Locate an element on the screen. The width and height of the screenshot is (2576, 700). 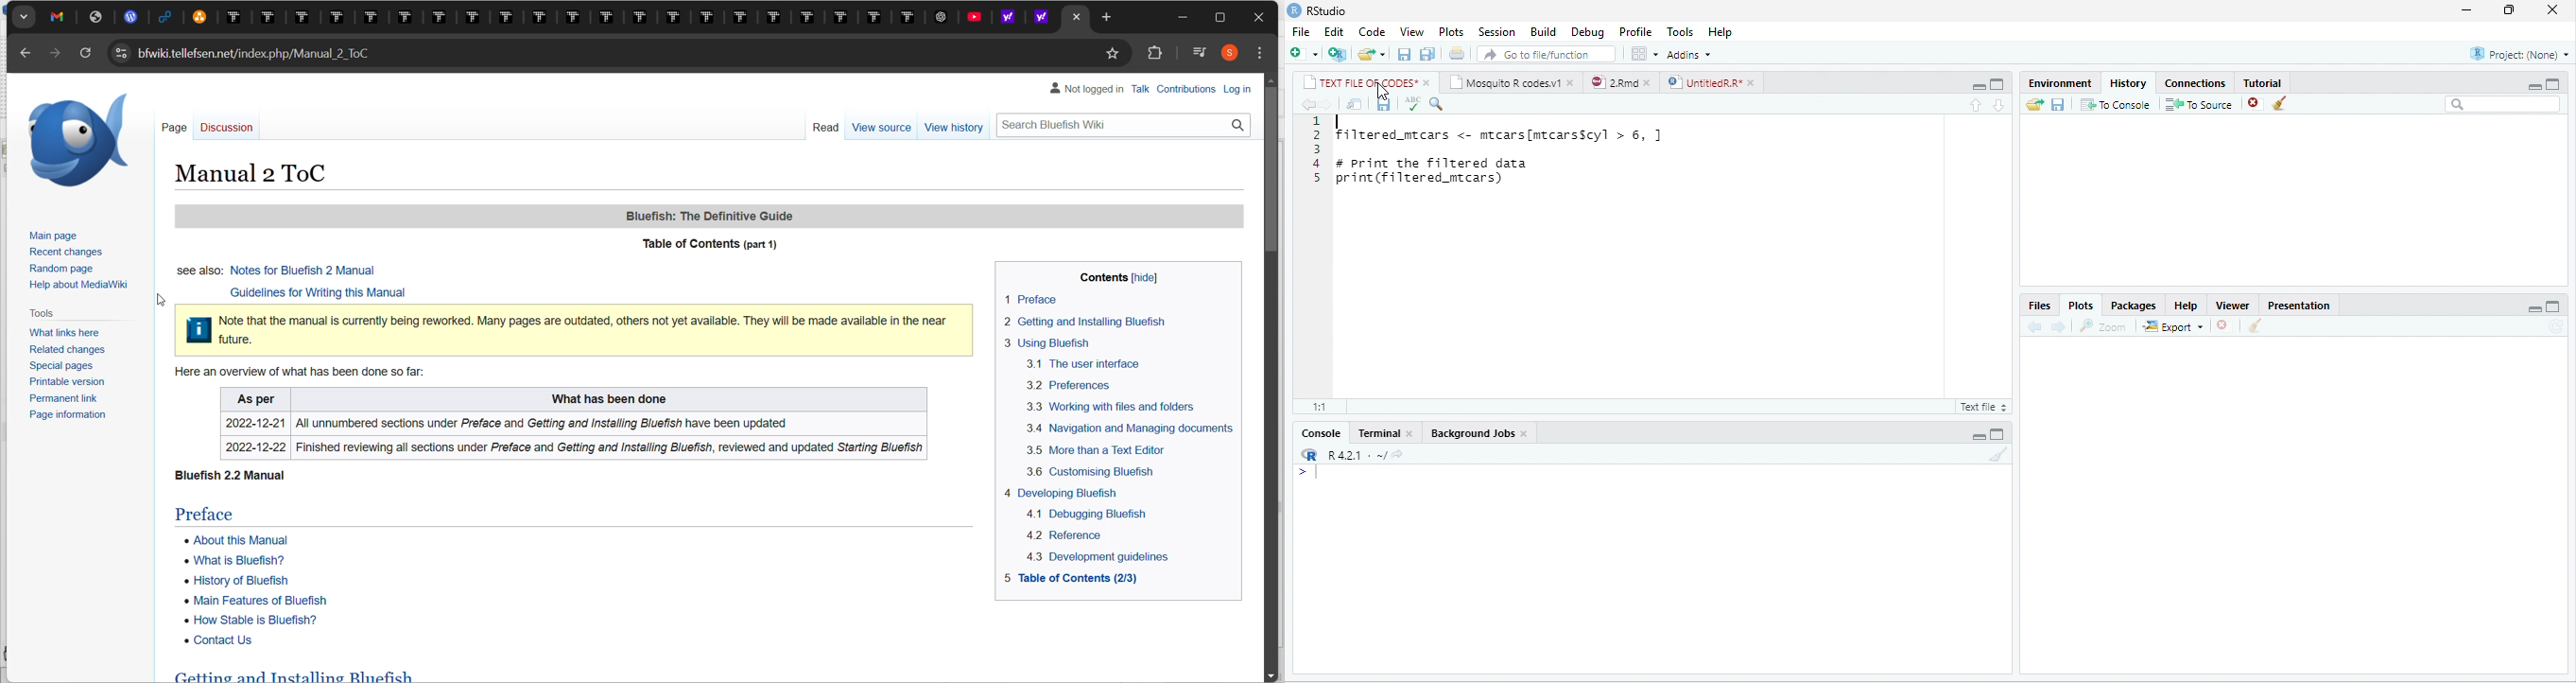
minimize is located at coordinates (2466, 10).